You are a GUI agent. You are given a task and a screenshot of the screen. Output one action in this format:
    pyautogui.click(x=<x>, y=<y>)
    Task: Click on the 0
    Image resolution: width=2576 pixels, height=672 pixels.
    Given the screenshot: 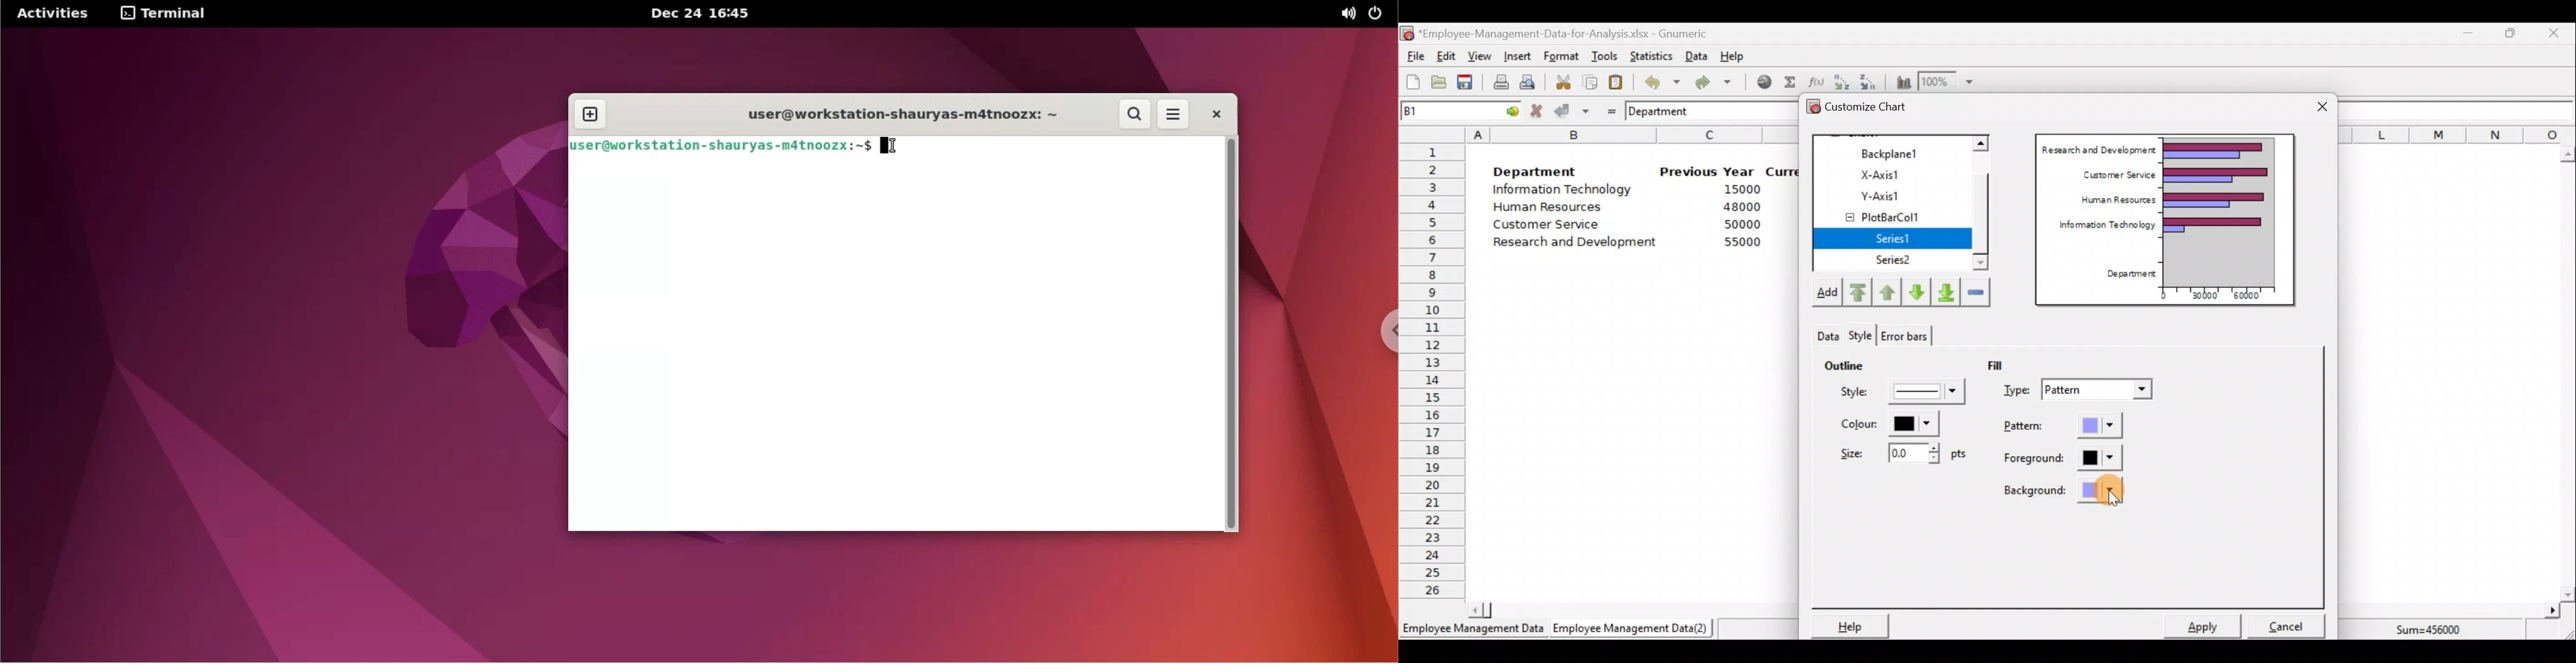 What is the action you would take?
    pyautogui.click(x=2164, y=295)
    